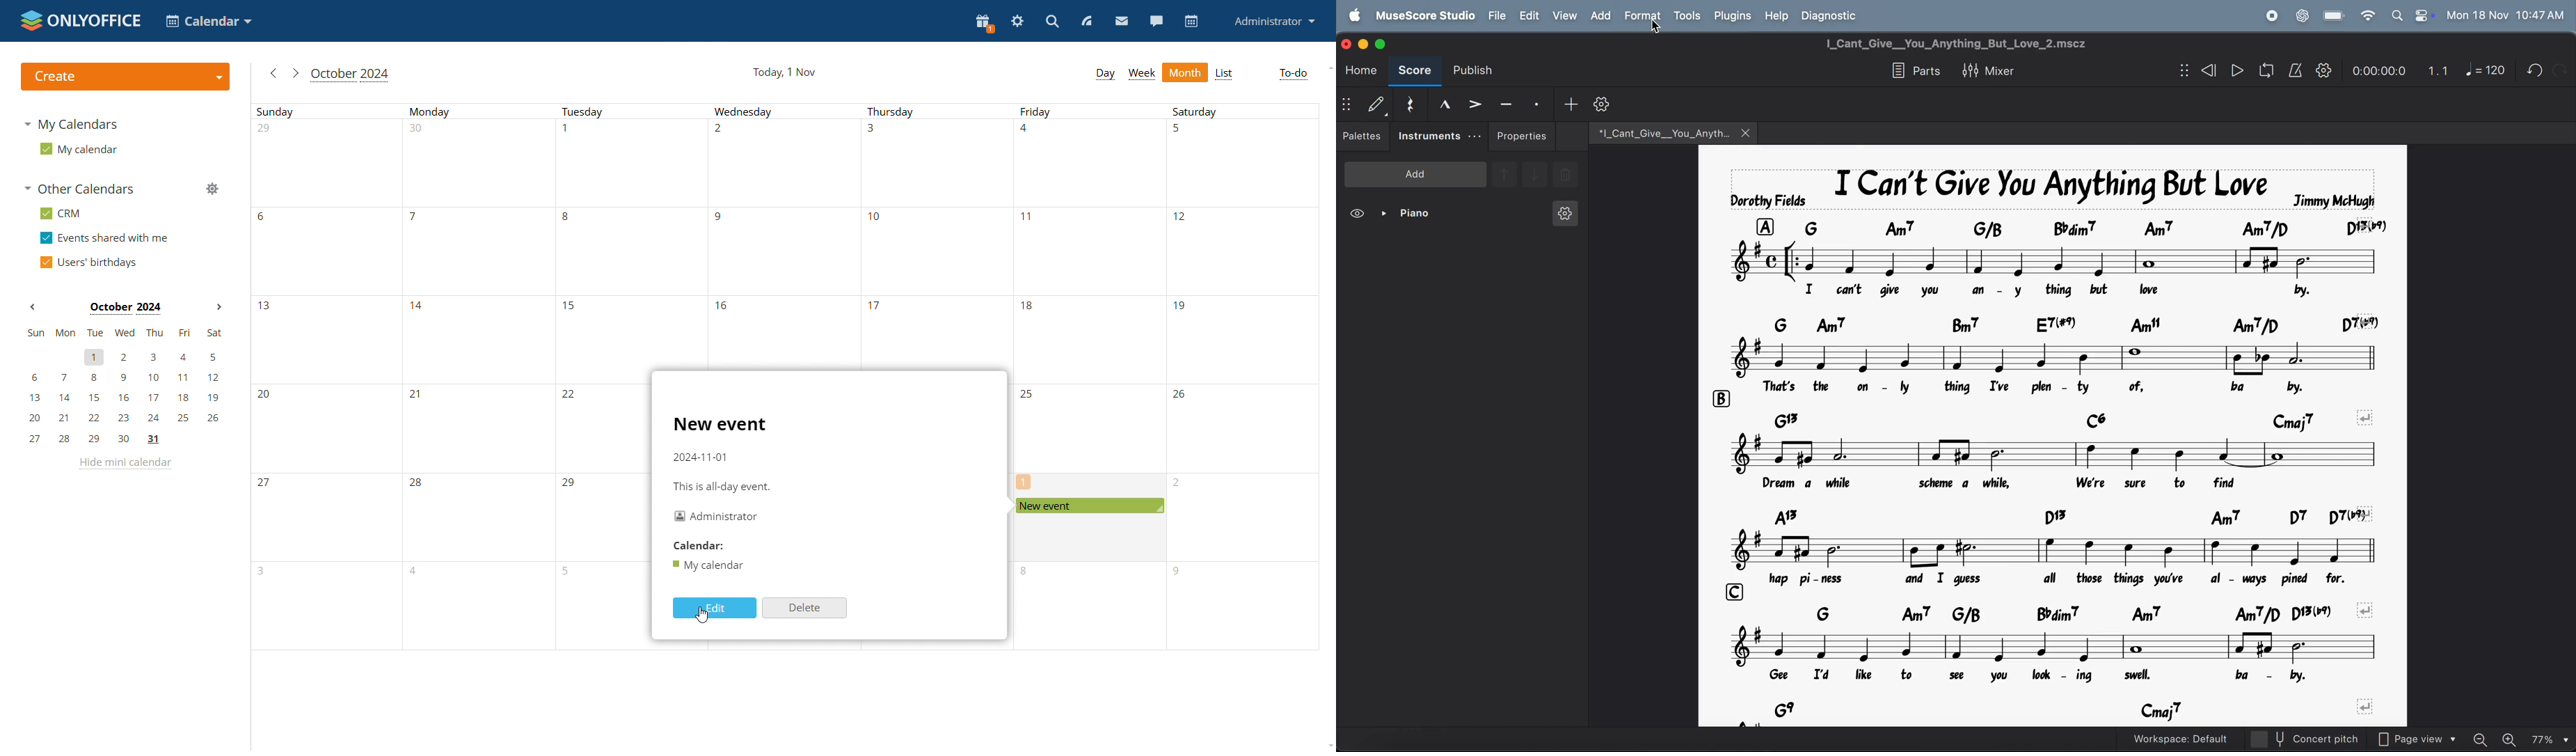 The width and height of the screenshot is (2576, 756). Describe the element at coordinates (275, 76) in the screenshot. I see `go to previous month` at that location.